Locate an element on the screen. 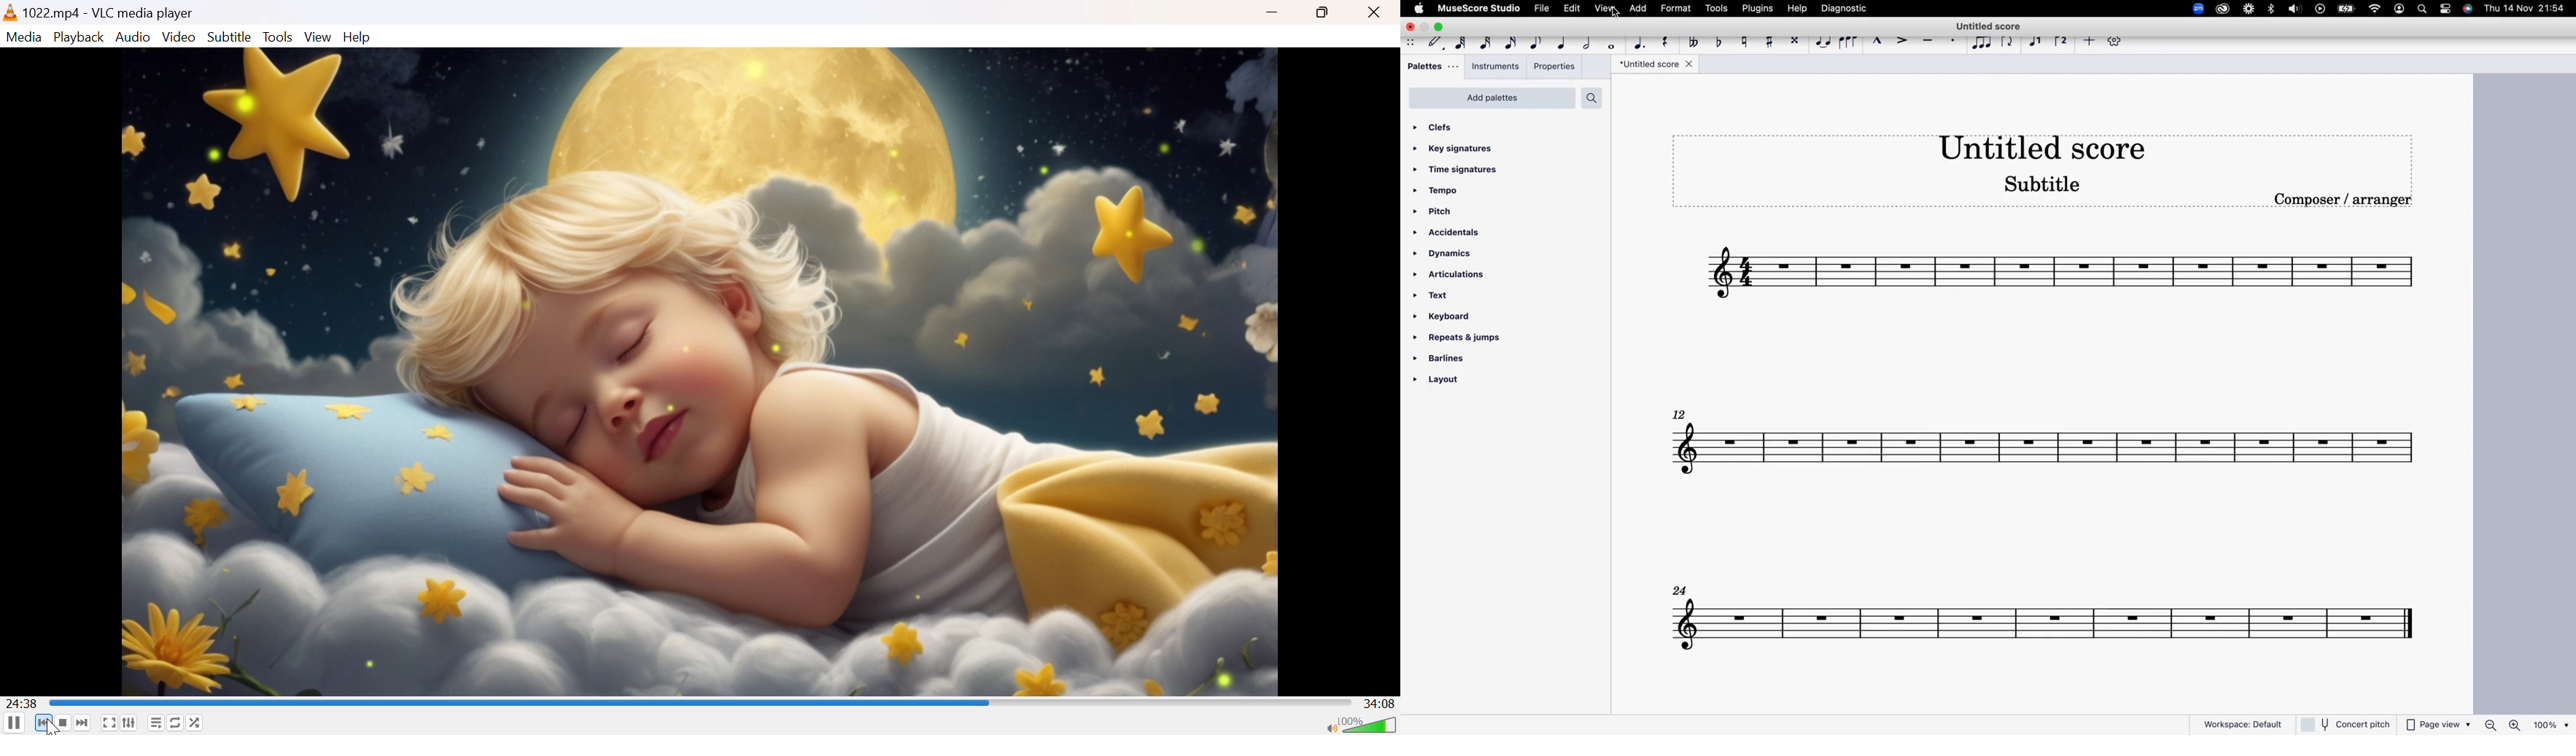  zoom is located at coordinates (2195, 11).